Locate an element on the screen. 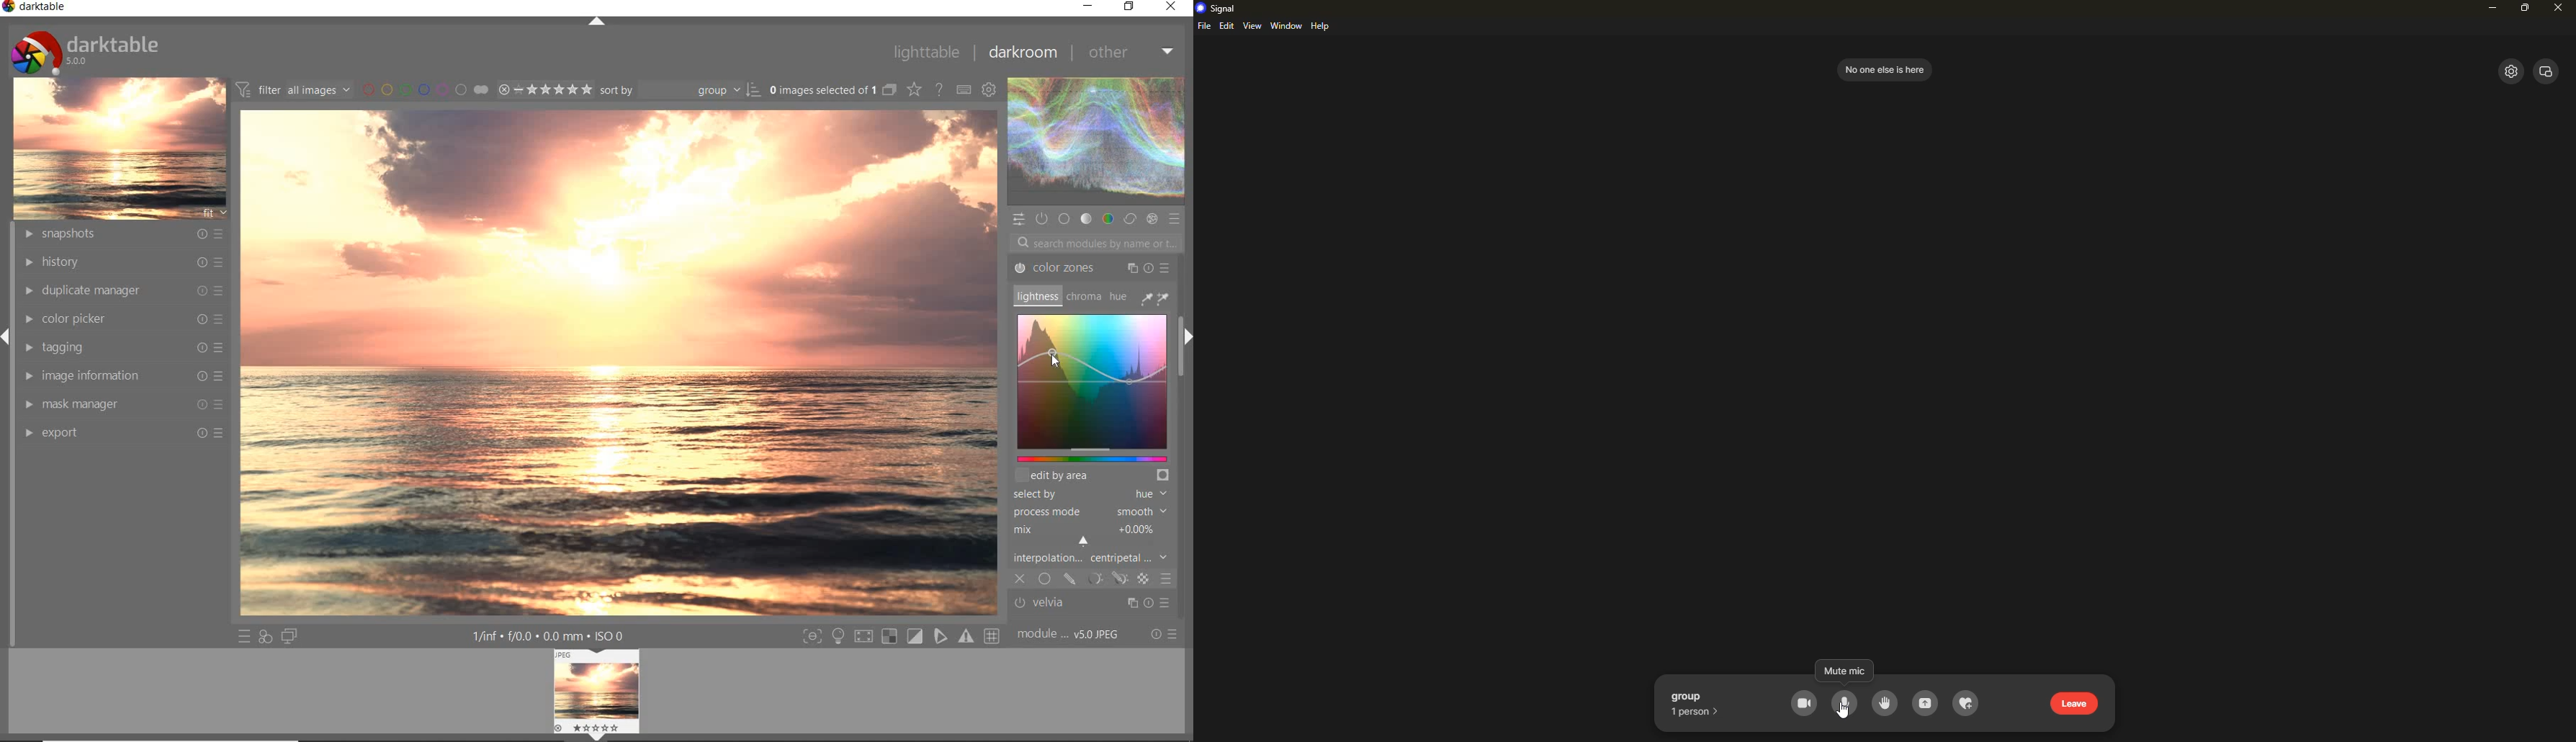 This screenshot has width=2576, height=756. cursor is located at coordinates (1846, 713).